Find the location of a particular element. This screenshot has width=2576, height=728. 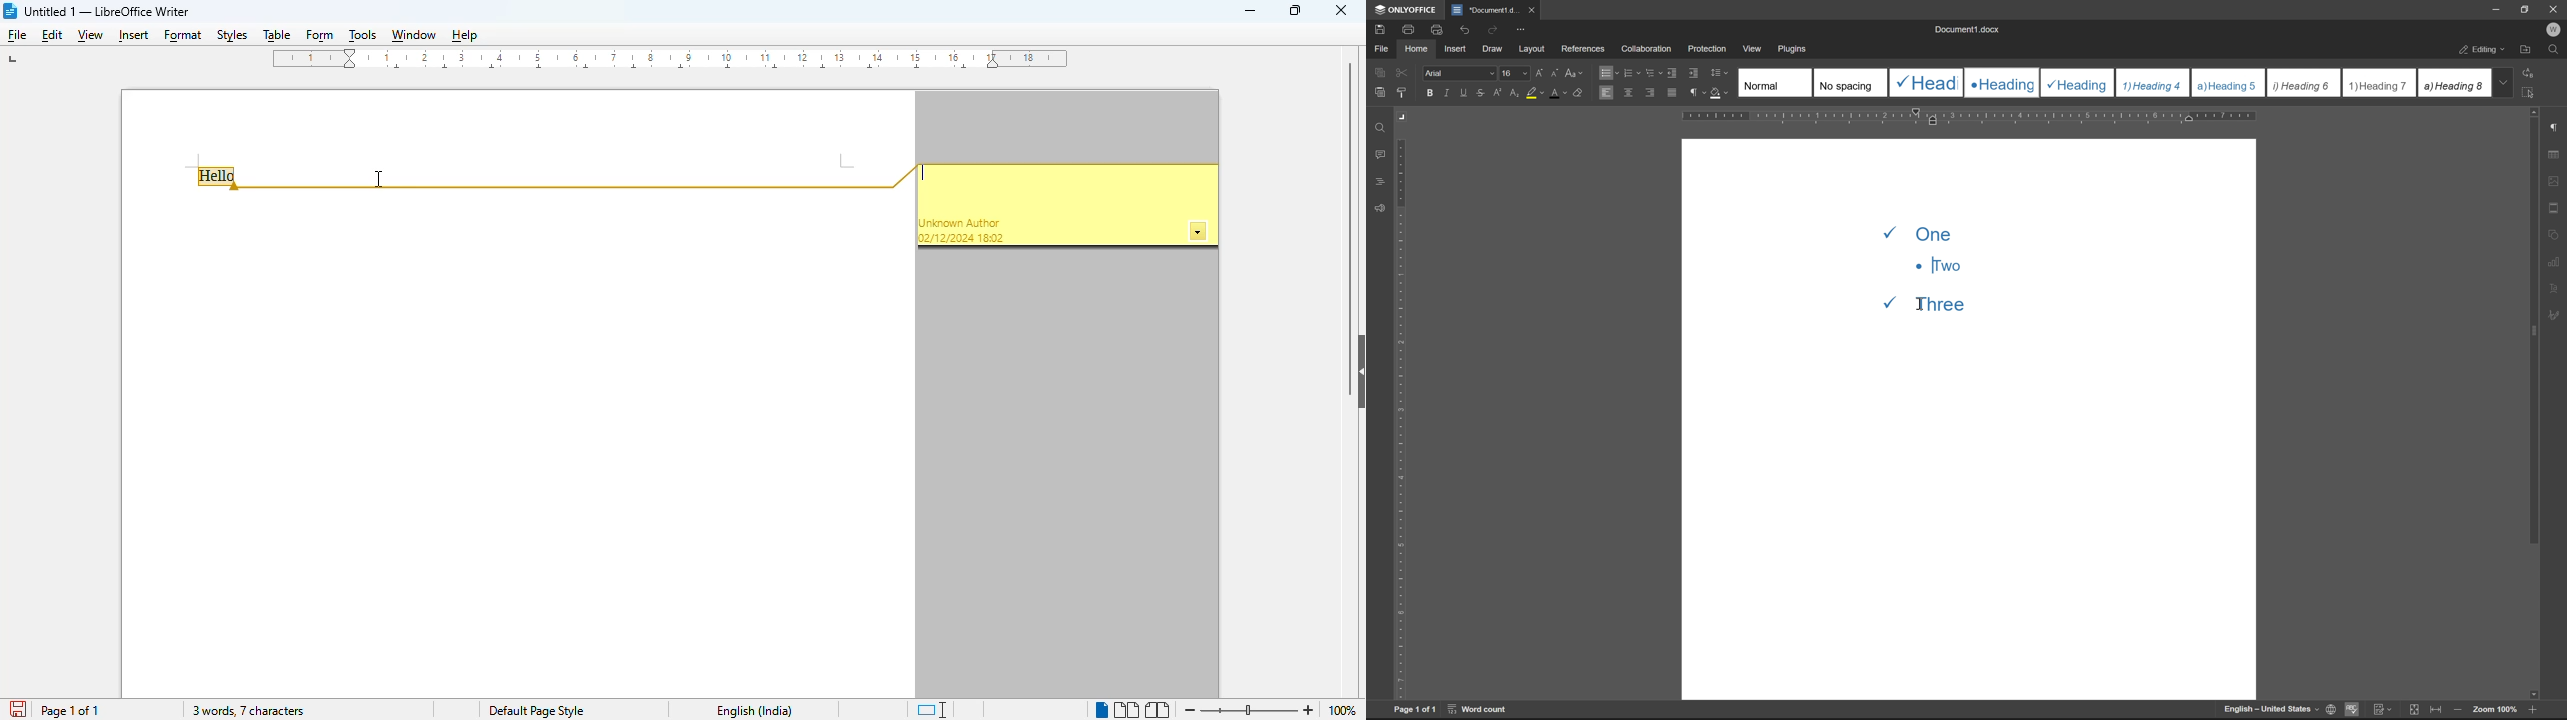

activate this button to open a list of actions which can be performed on this comment and other comments is located at coordinates (1199, 232).